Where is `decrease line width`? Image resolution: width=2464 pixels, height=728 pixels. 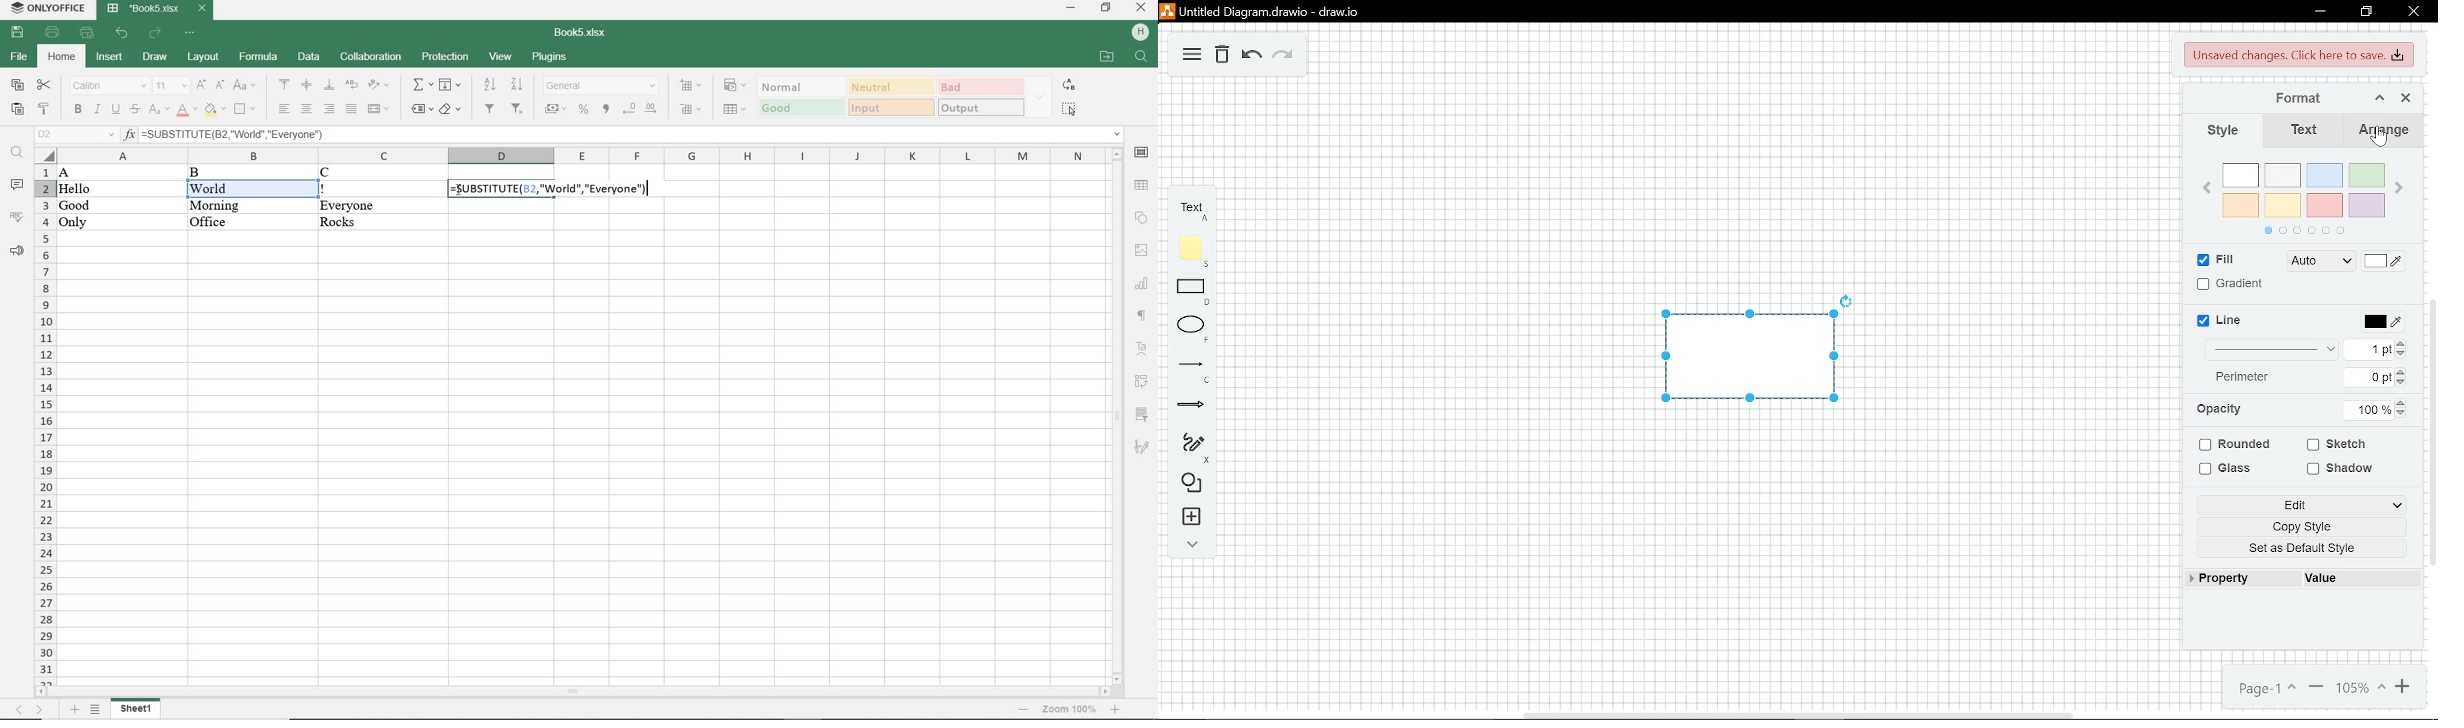
decrease line width is located at coordinates (2404, 355).